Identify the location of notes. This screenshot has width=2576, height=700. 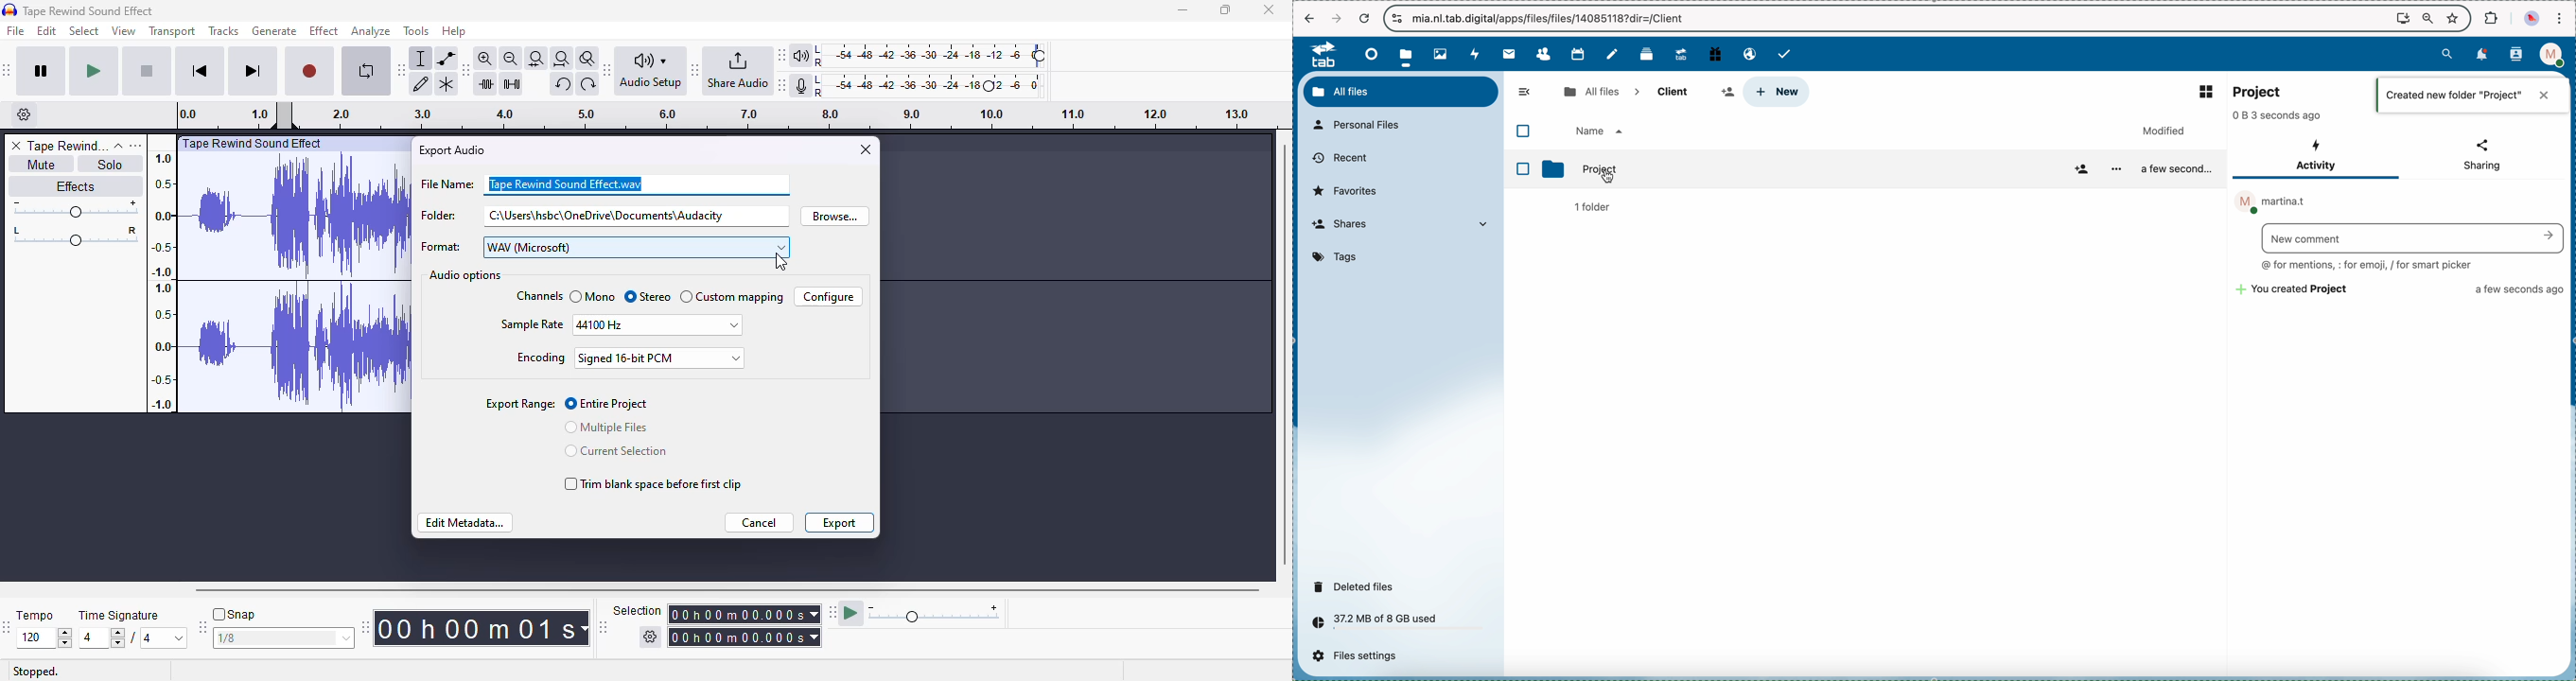
(1614, 54).